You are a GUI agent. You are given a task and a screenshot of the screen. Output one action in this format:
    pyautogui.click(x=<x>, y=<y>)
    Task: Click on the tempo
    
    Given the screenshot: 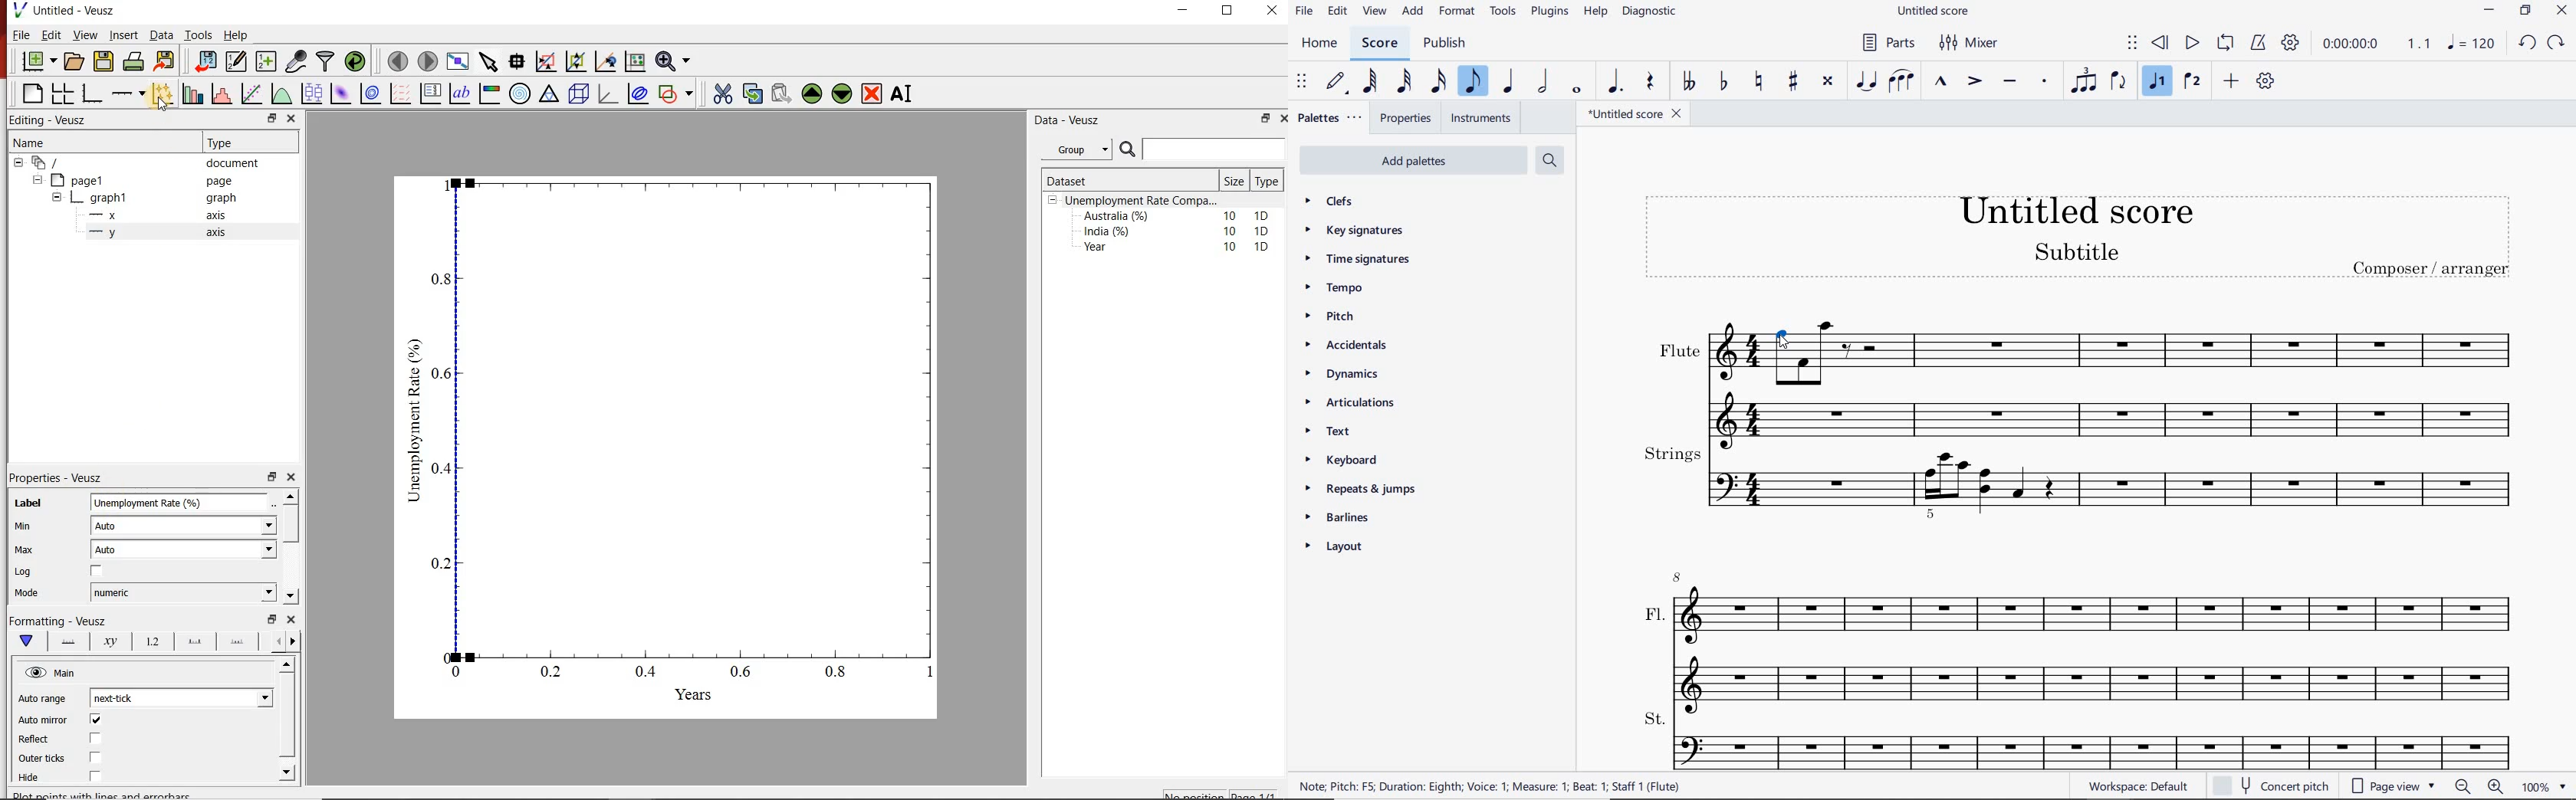 What is the action you would take?
    pyautogui.click(x=1335, y=287)
    